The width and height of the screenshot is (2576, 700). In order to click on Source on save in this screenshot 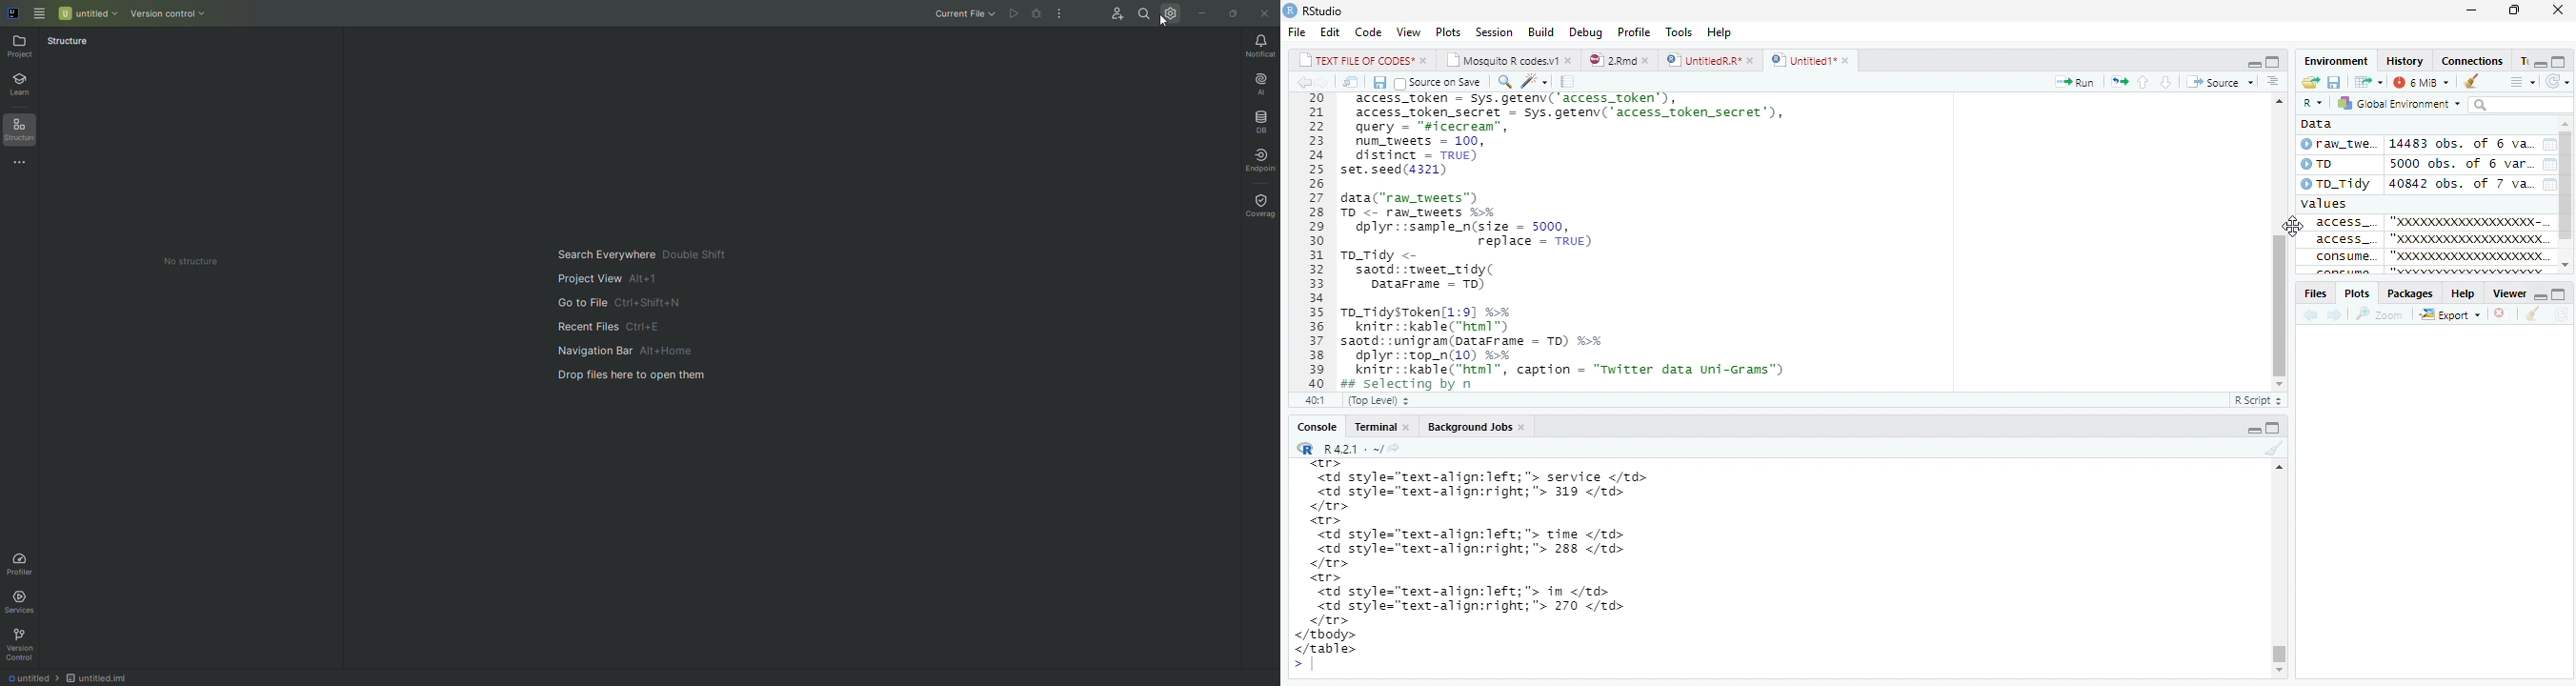, I will do `click(1443, 82)`.